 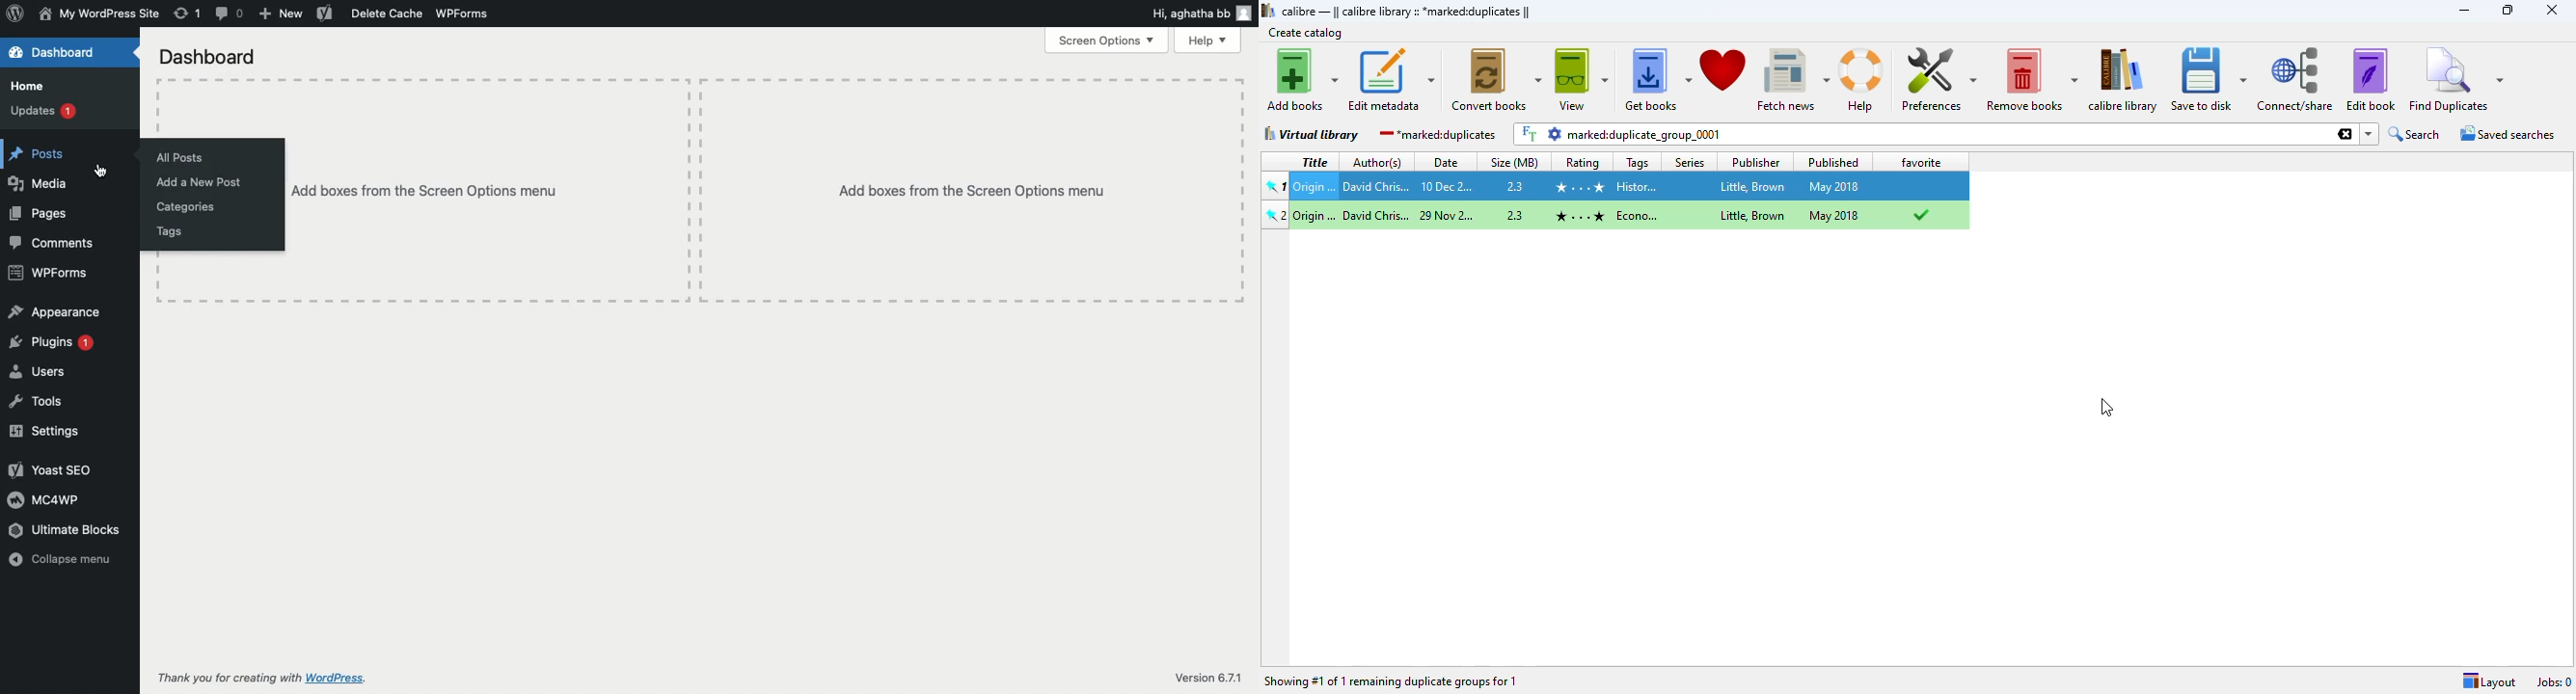 What do you see at coordinates (2107, 408) in the screenshot?
I see `cursor` at bounding box center [2107, 408].